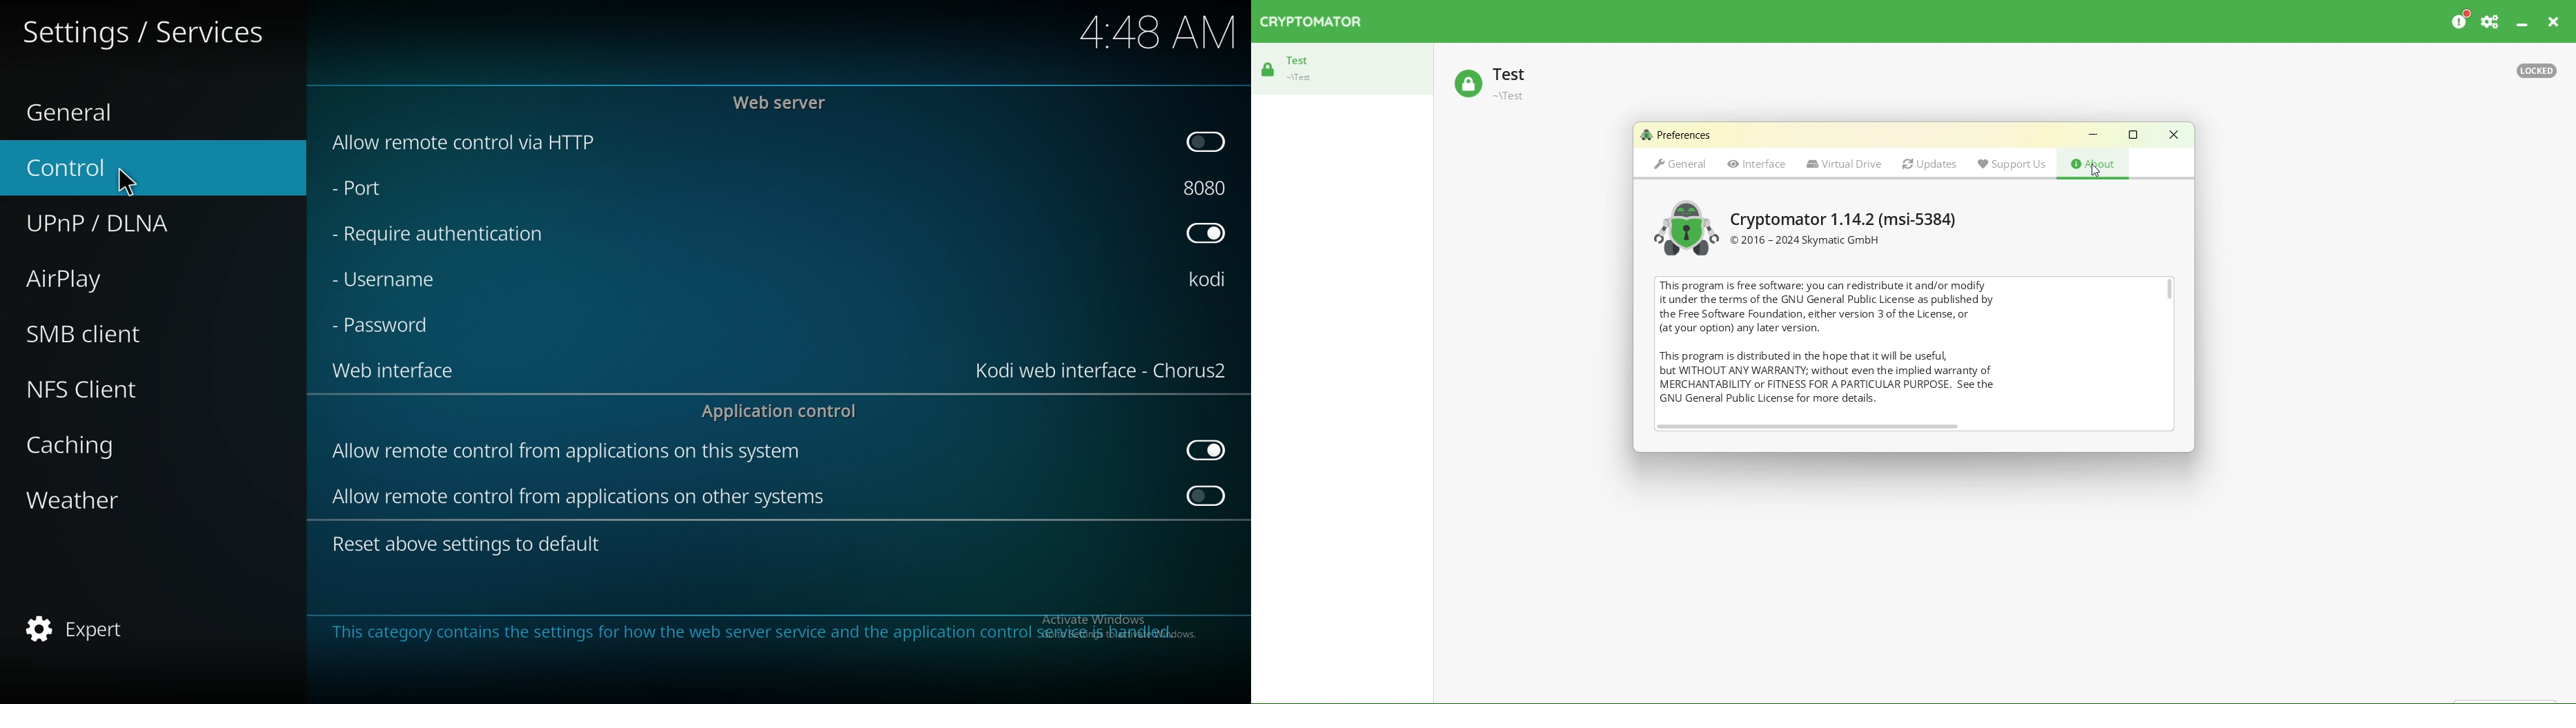  What do you see at coordinates (588, 452) in the screenshot?
I see `allow remote control from apps on this system` at bounding box center [588, 452].